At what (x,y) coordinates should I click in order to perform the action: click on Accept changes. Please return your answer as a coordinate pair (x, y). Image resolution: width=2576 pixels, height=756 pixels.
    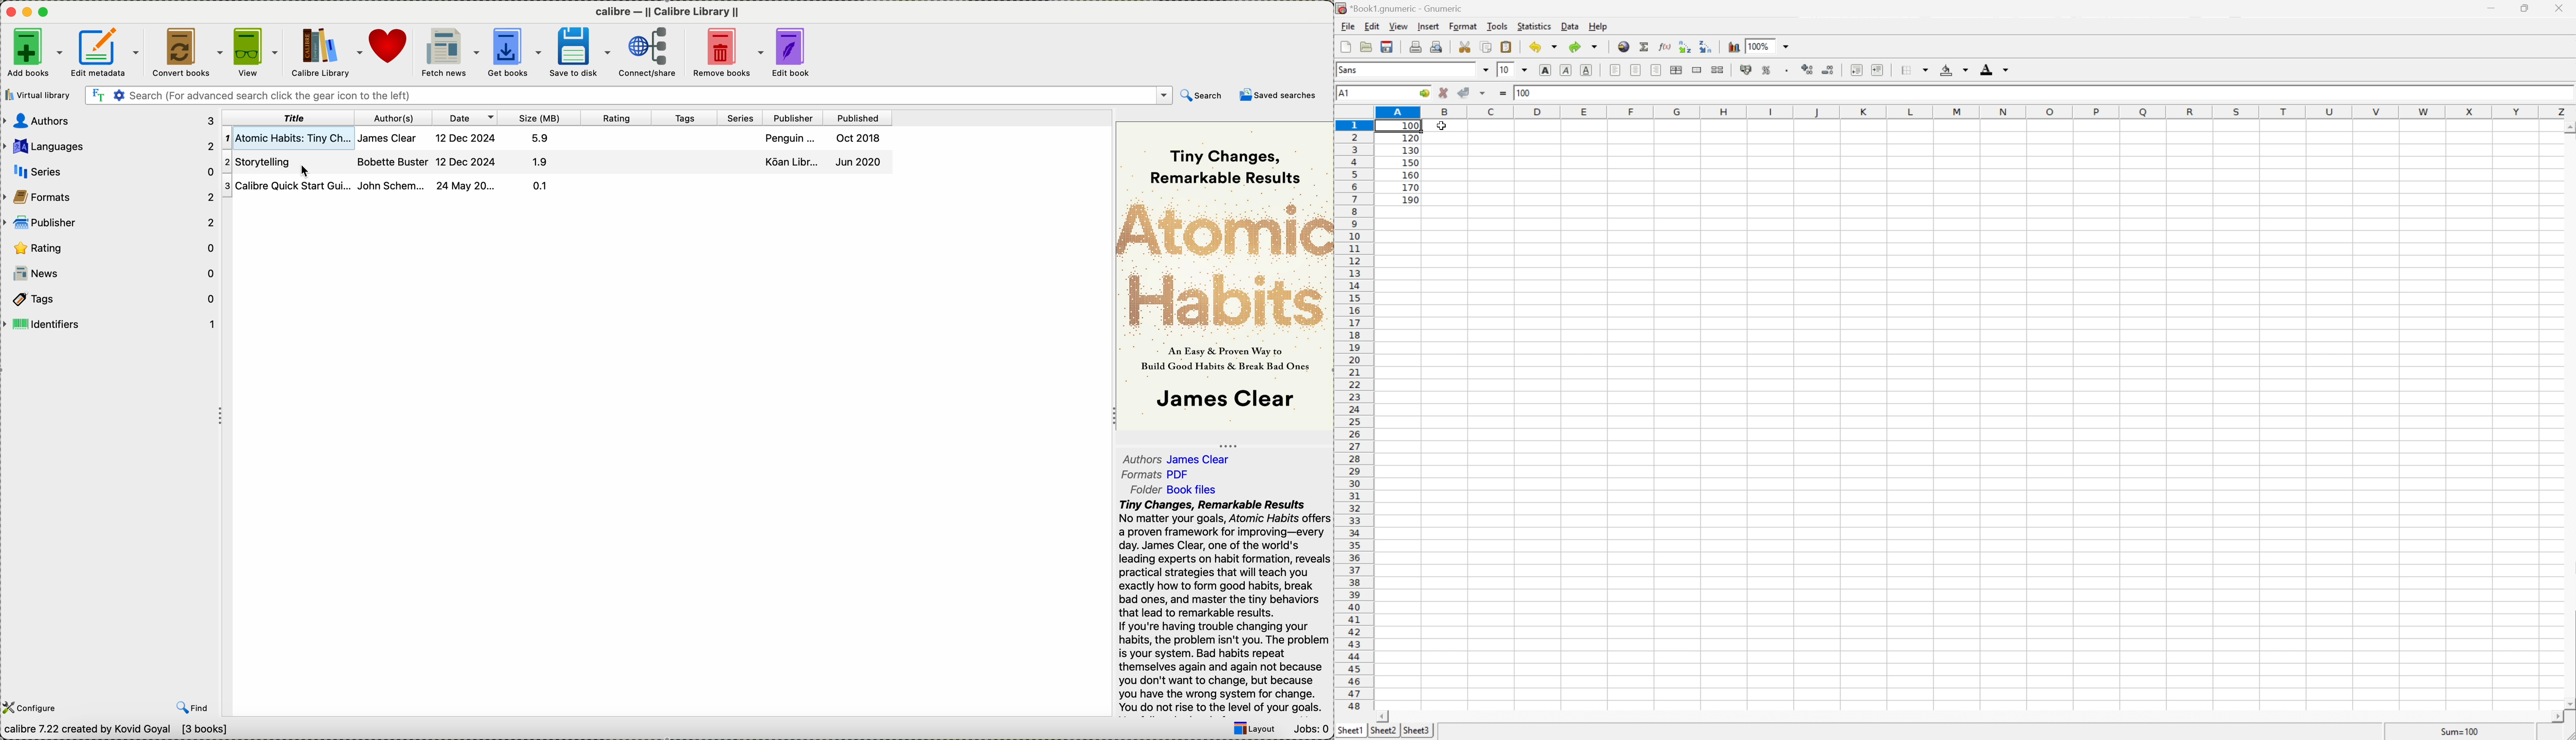
    Looking at the image, I should click on (1466, 93).